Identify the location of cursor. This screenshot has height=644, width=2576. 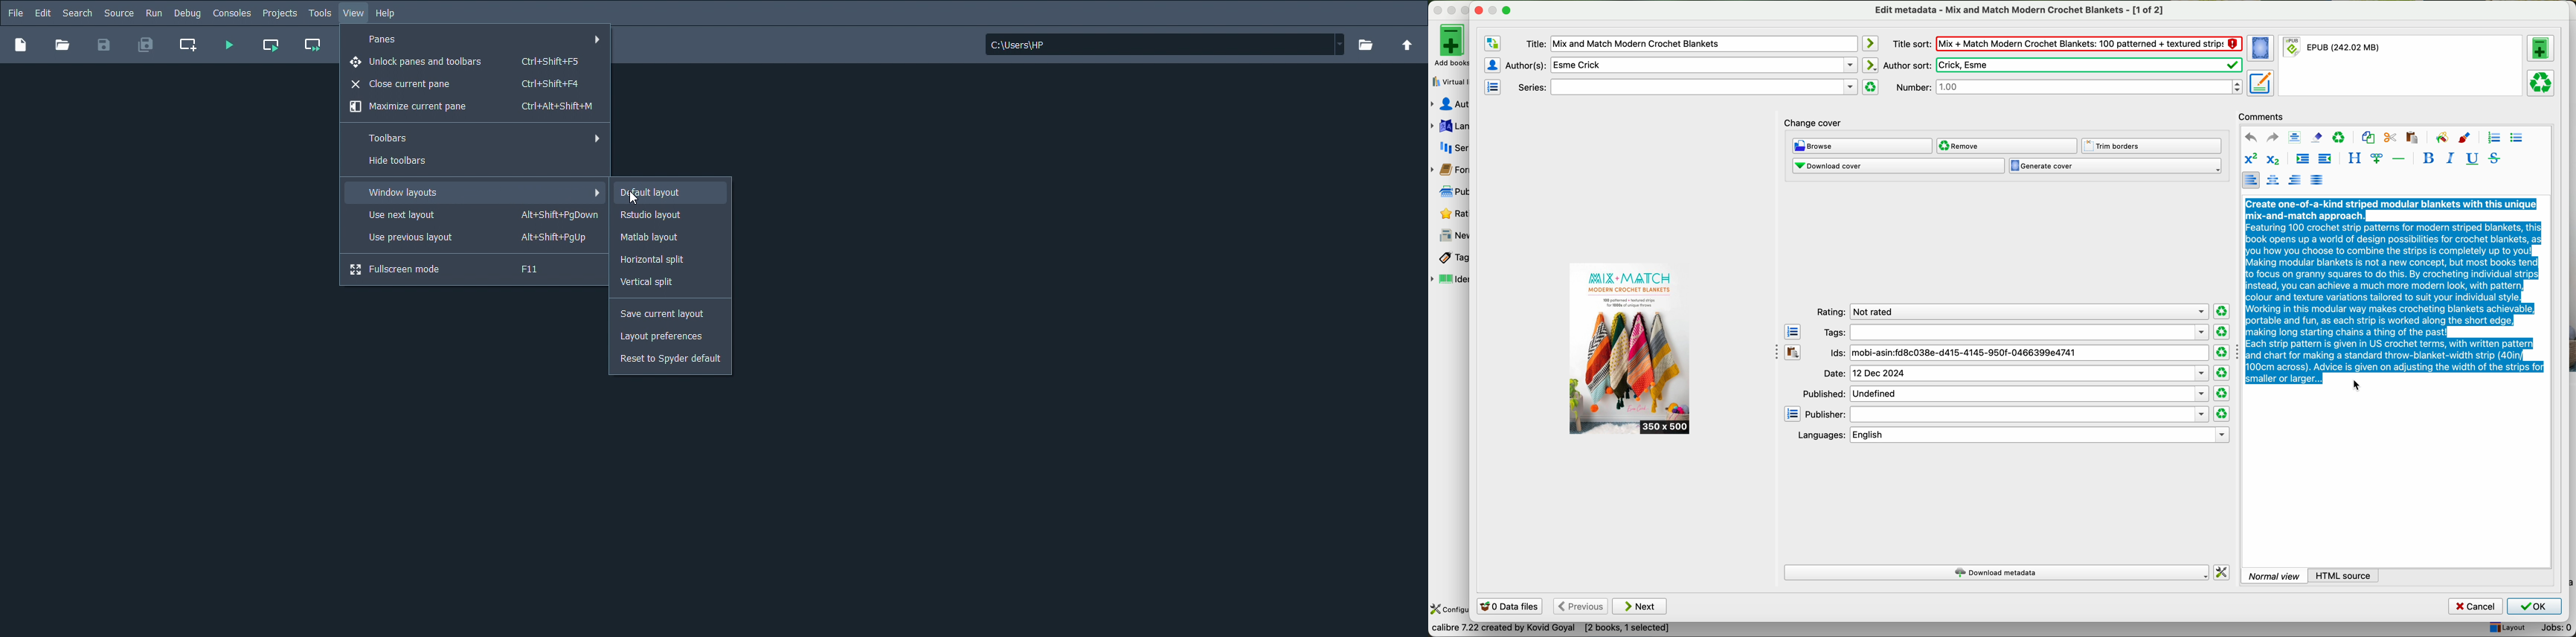
(2358, 385).